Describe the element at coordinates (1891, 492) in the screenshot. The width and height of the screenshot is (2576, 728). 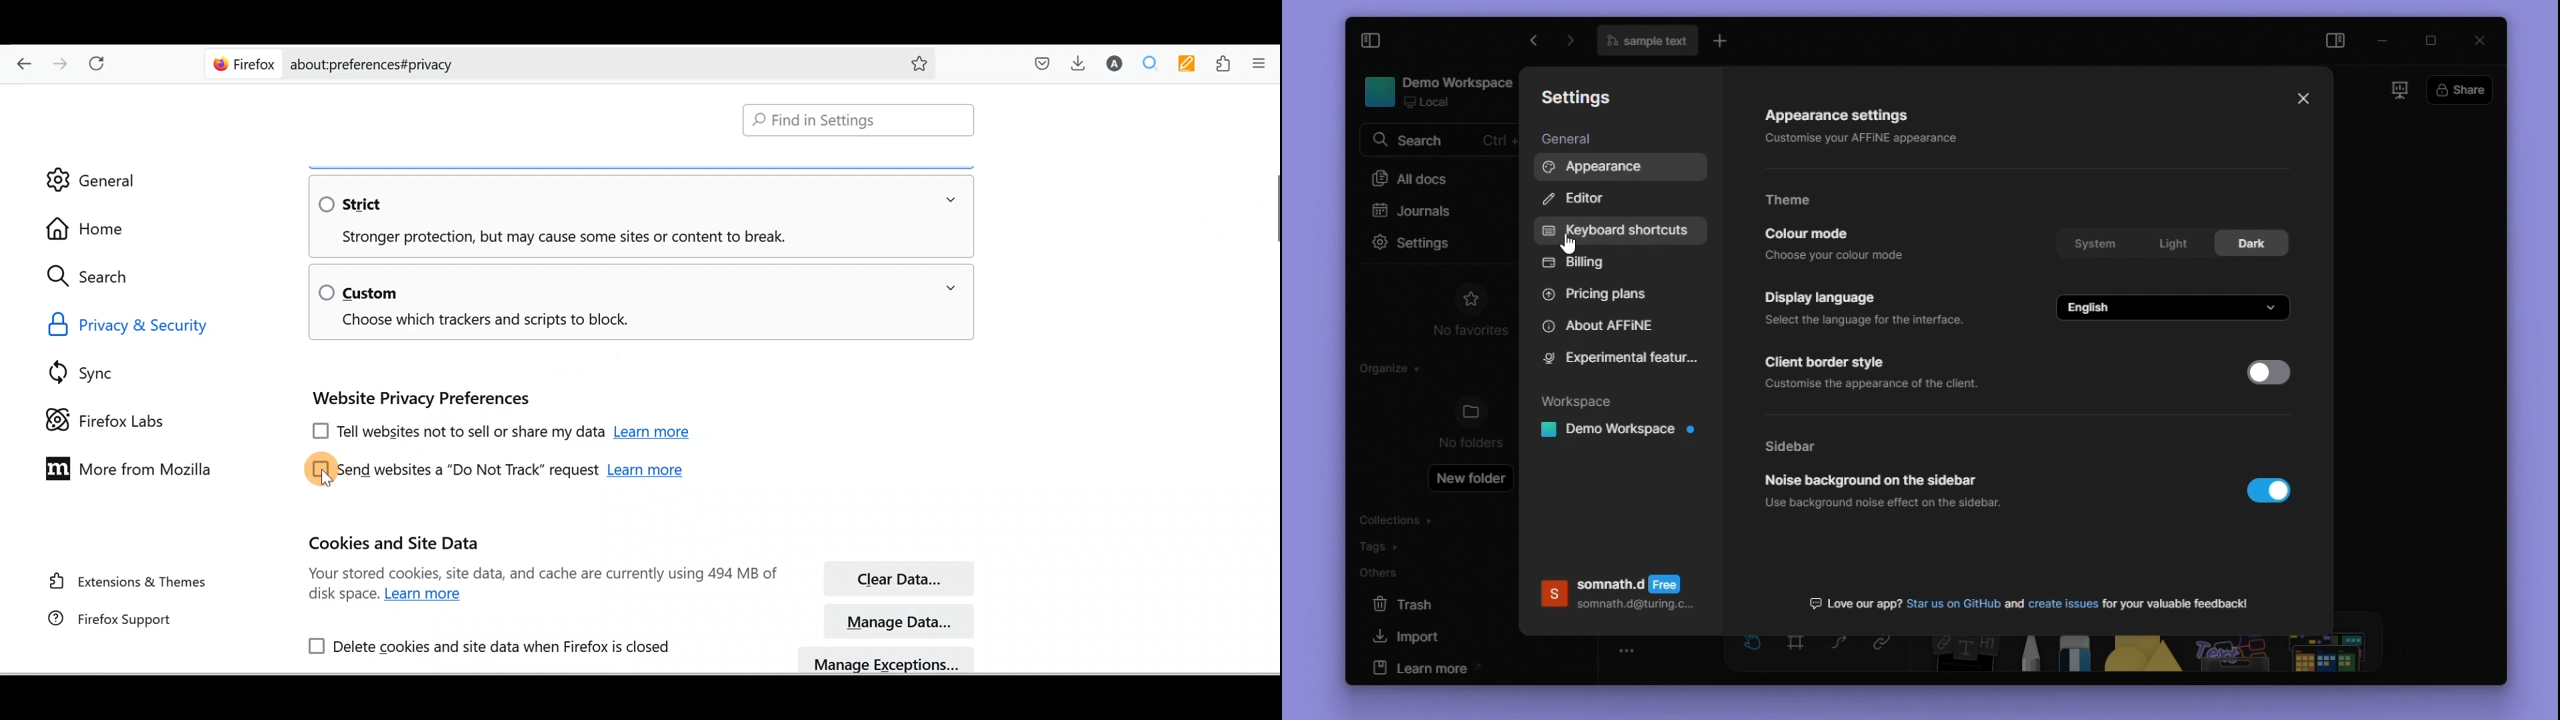
I see `Noise background on the sidebar` at that location.